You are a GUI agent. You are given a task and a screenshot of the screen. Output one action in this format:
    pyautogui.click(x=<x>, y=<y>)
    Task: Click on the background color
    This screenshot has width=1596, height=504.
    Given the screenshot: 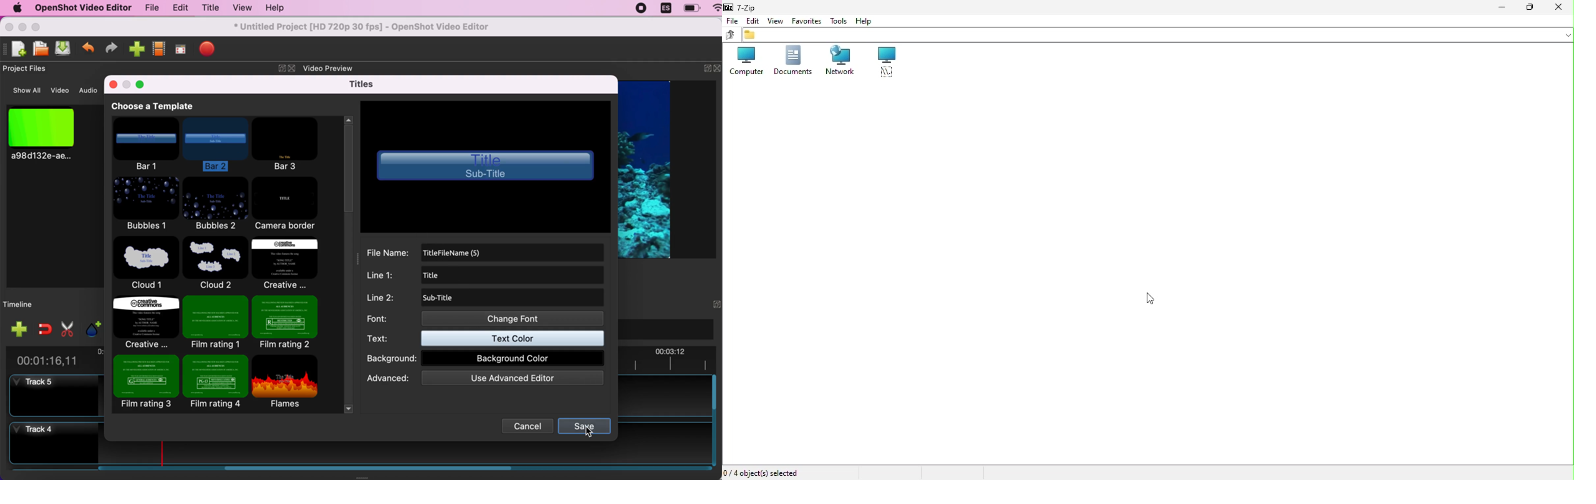 What is the action you would take?
    pyautogui.click(x=488, y=359)
    